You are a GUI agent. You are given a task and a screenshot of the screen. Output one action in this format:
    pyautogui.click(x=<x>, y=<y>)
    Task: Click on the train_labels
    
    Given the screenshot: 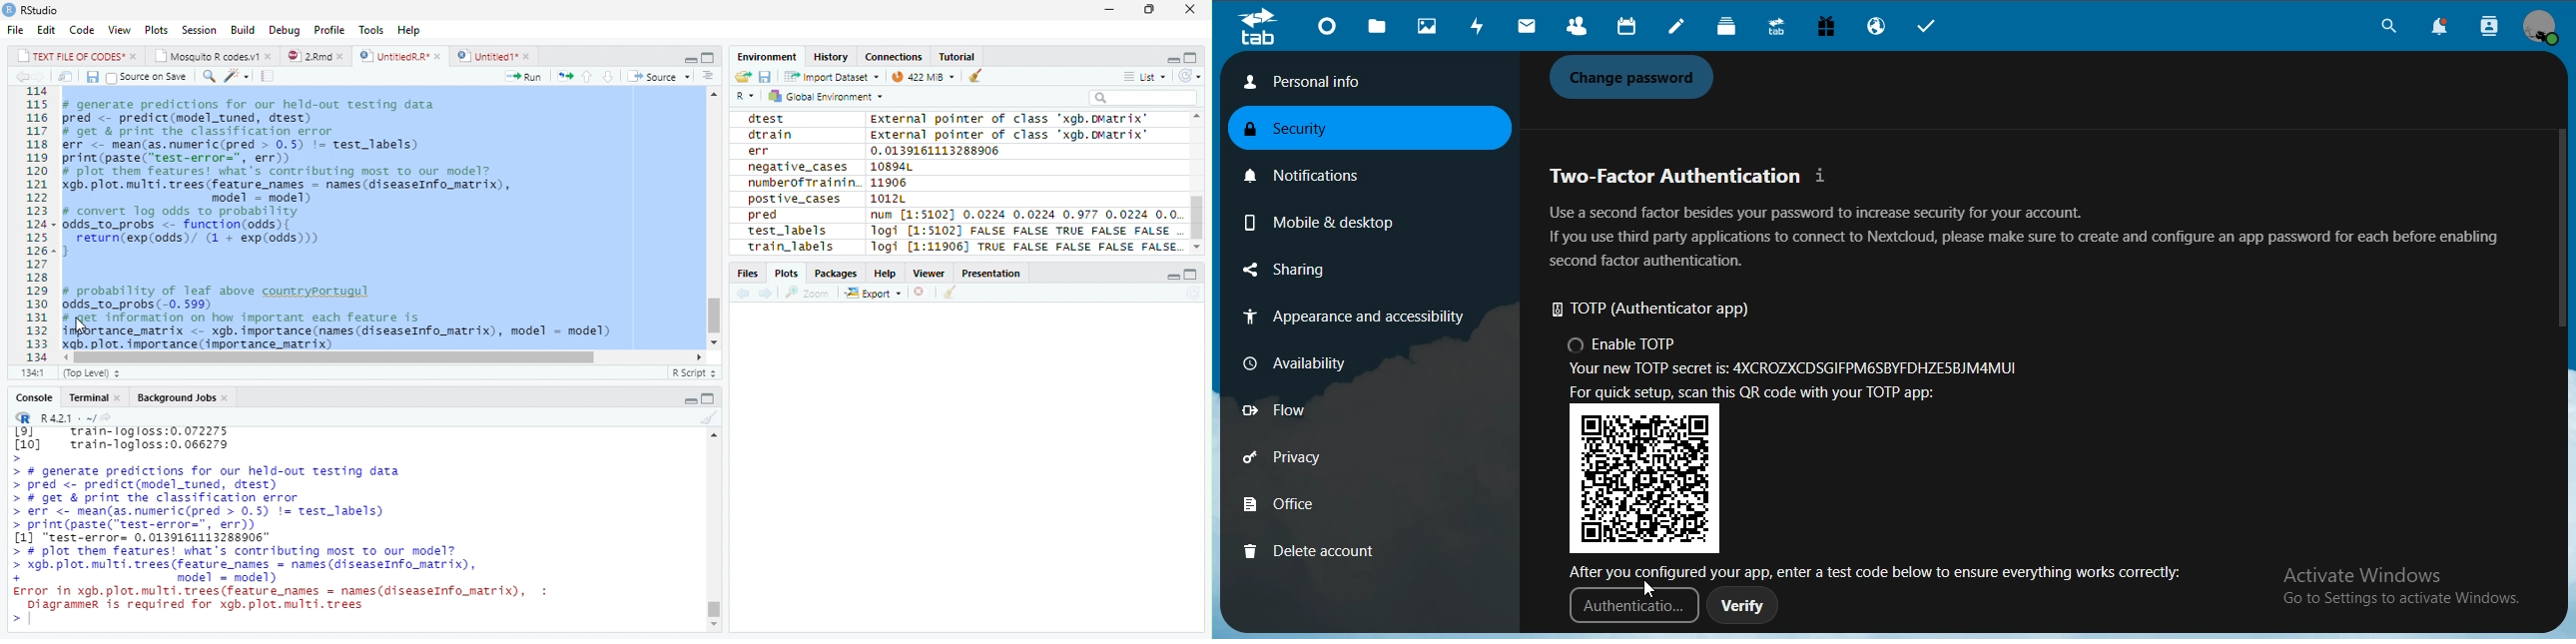 What is the action you would take?
    pyautogui.click(x=789, y=248)
    